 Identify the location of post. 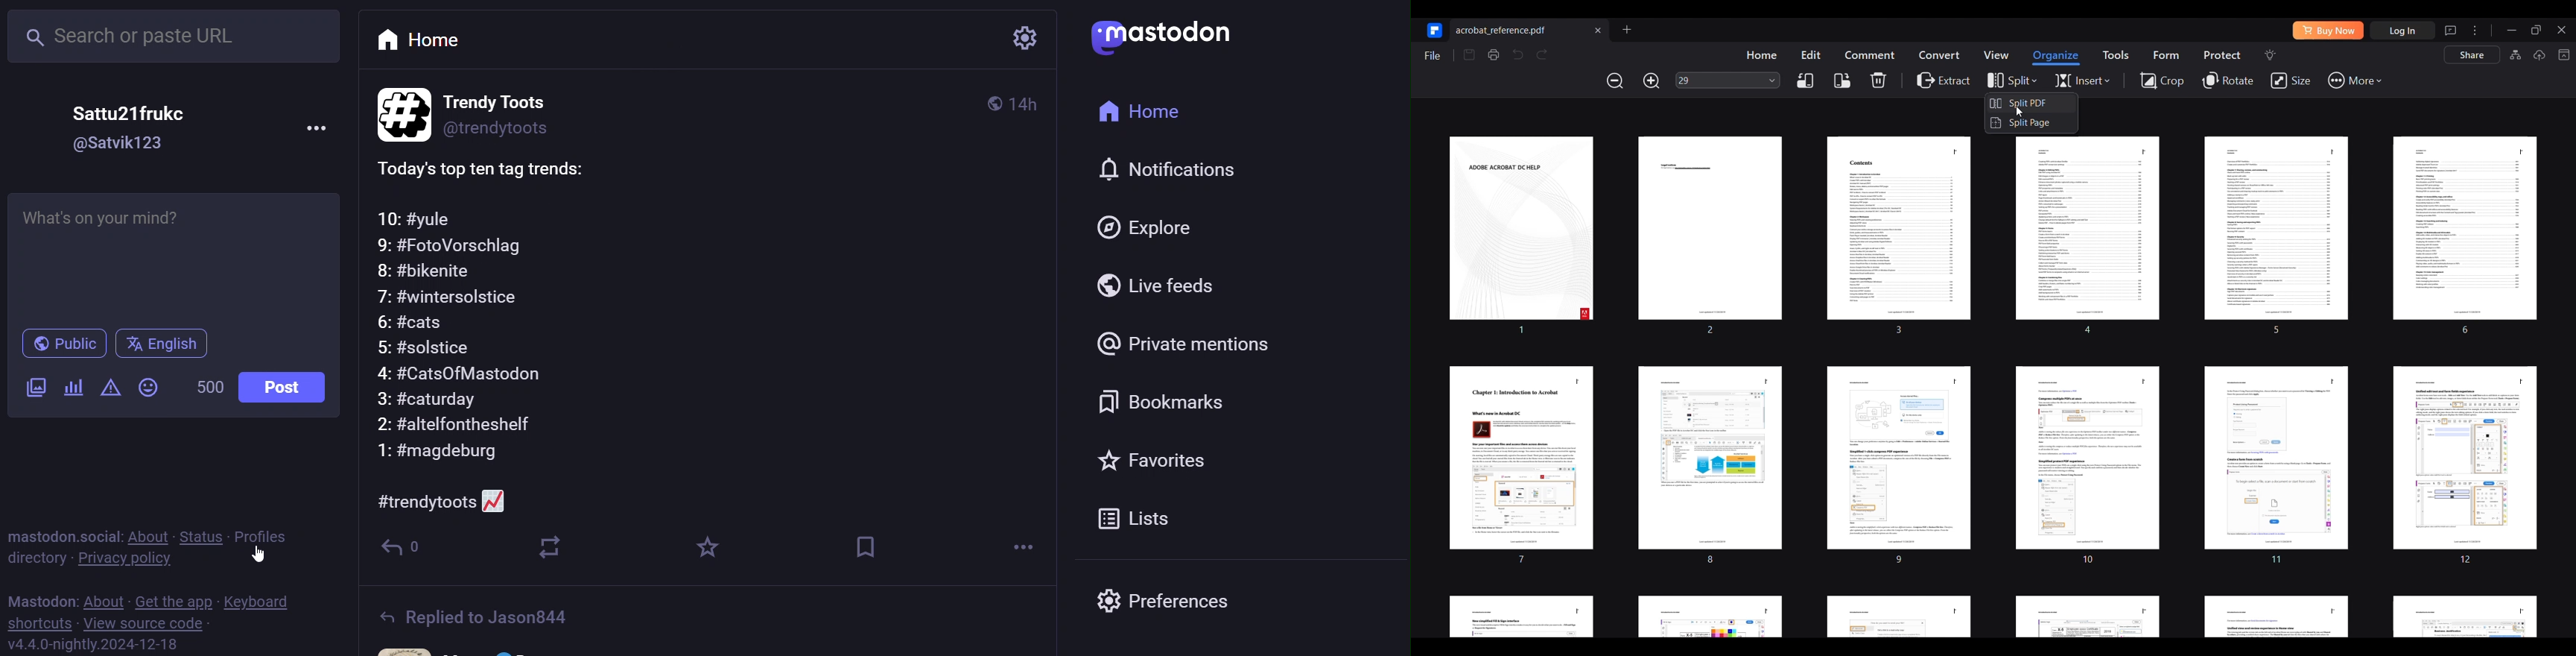
(289, 385).